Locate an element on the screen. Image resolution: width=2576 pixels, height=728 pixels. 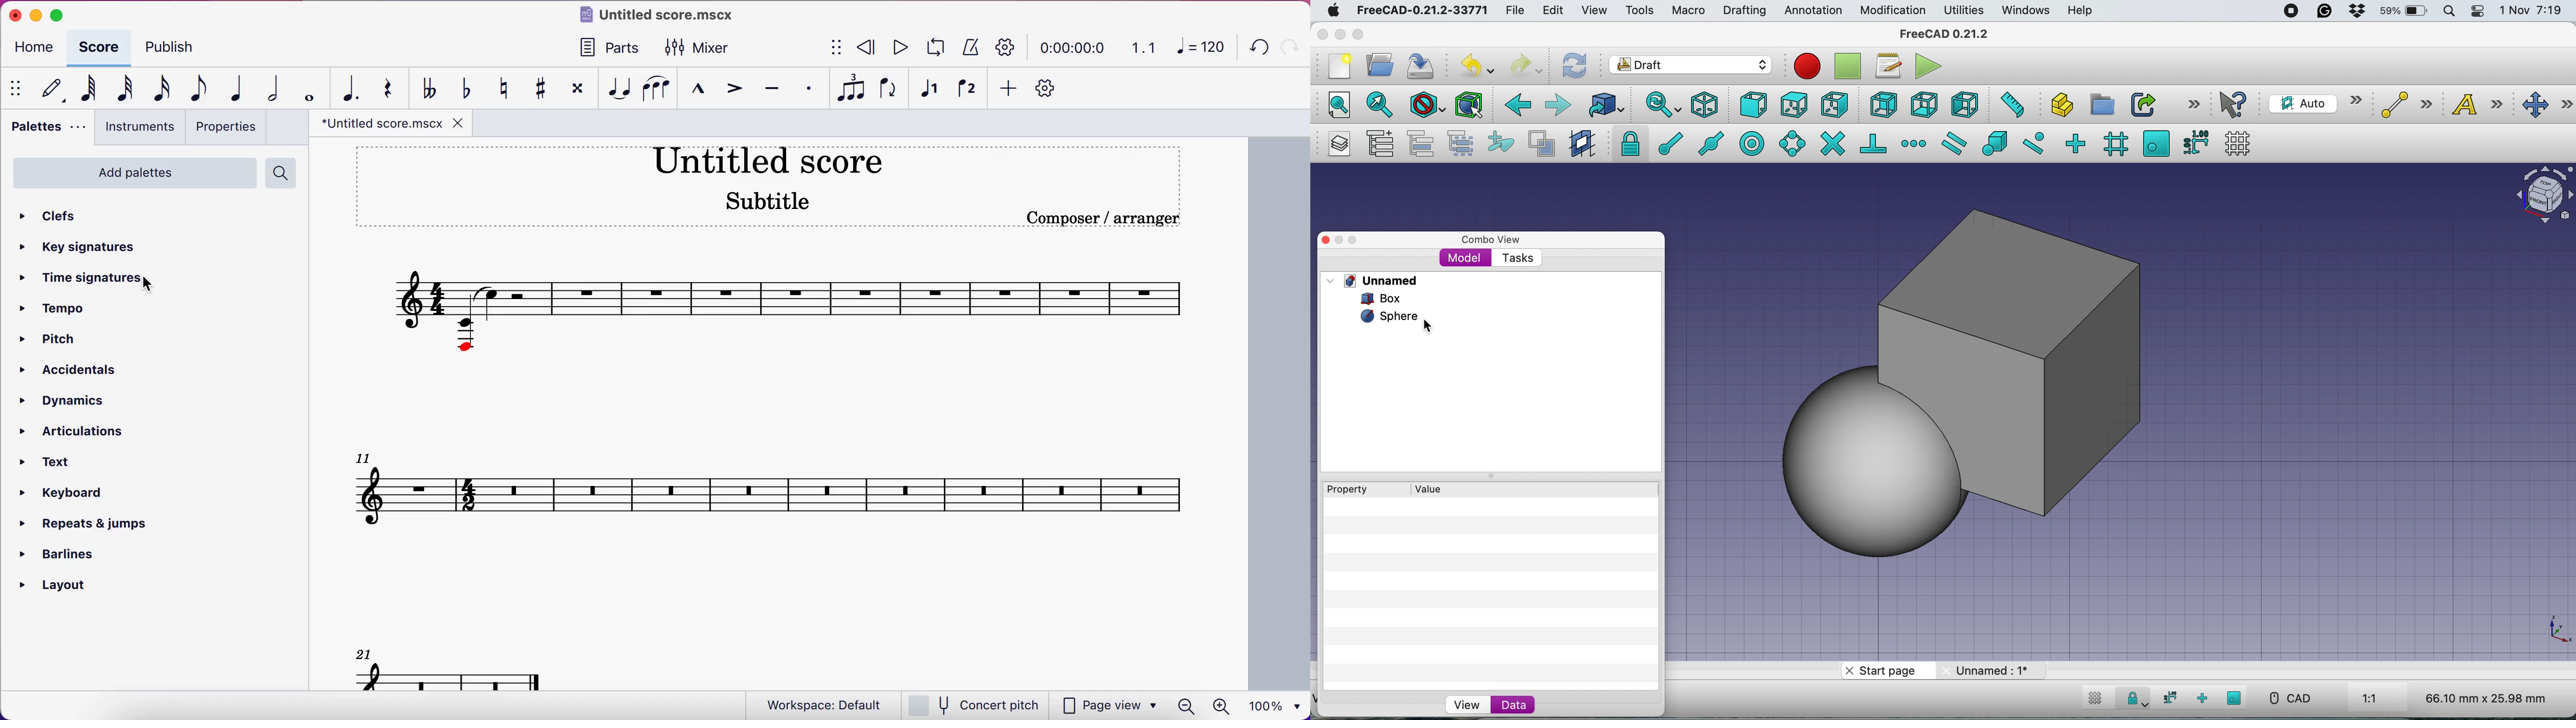
snap extension is located at coordinates (1915, 143).